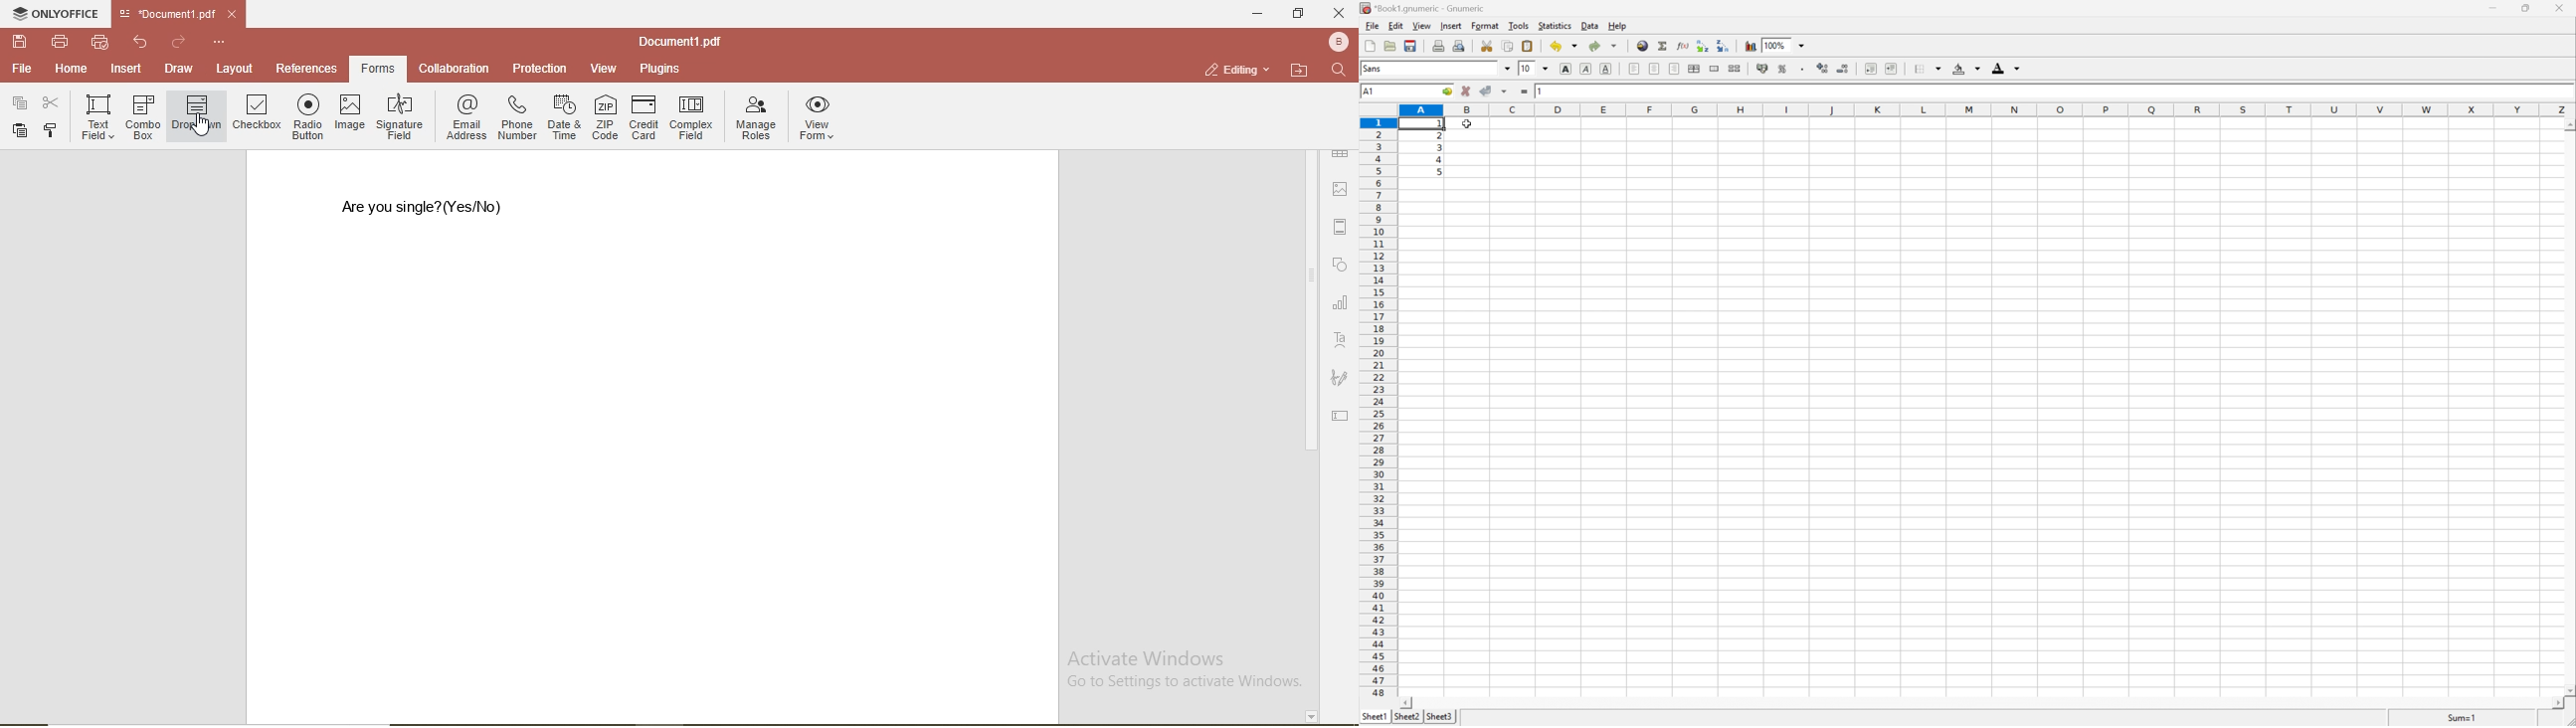 The height and width of the screenshot is (728, 2576). I want to click on options, so click(220, 43).